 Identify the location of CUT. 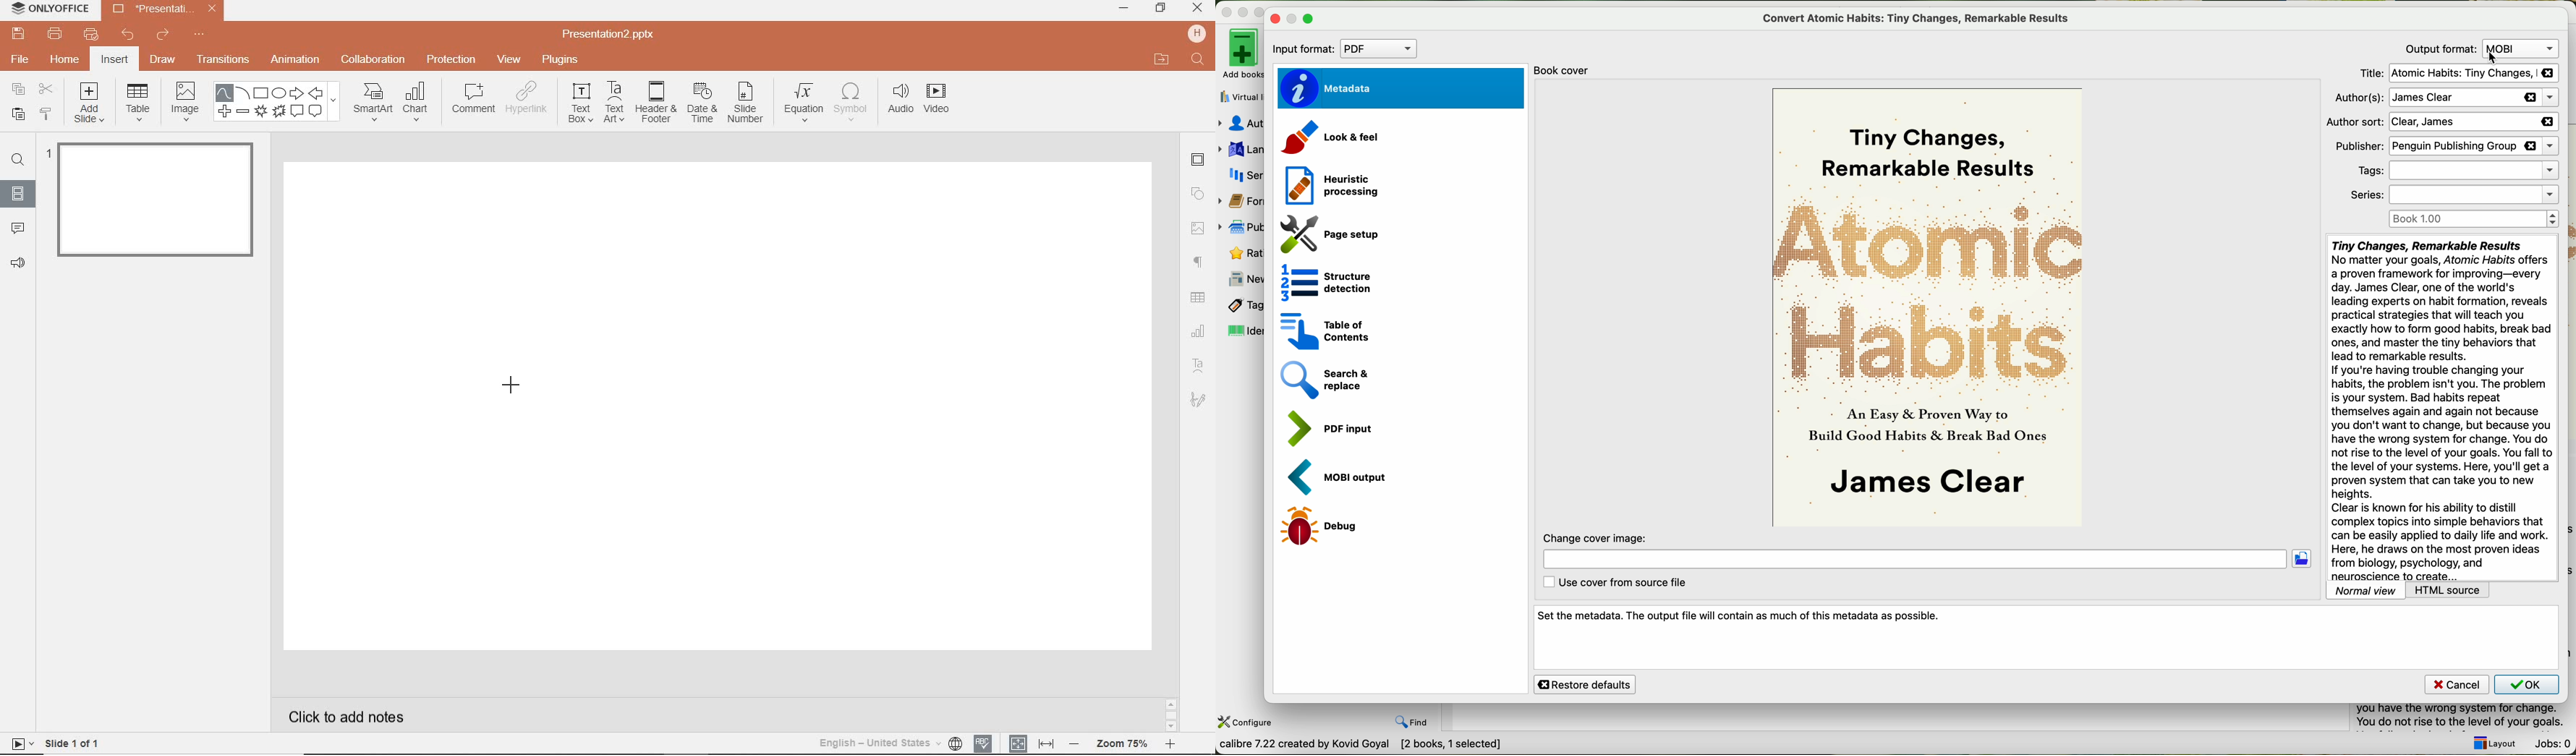
(46, 89).